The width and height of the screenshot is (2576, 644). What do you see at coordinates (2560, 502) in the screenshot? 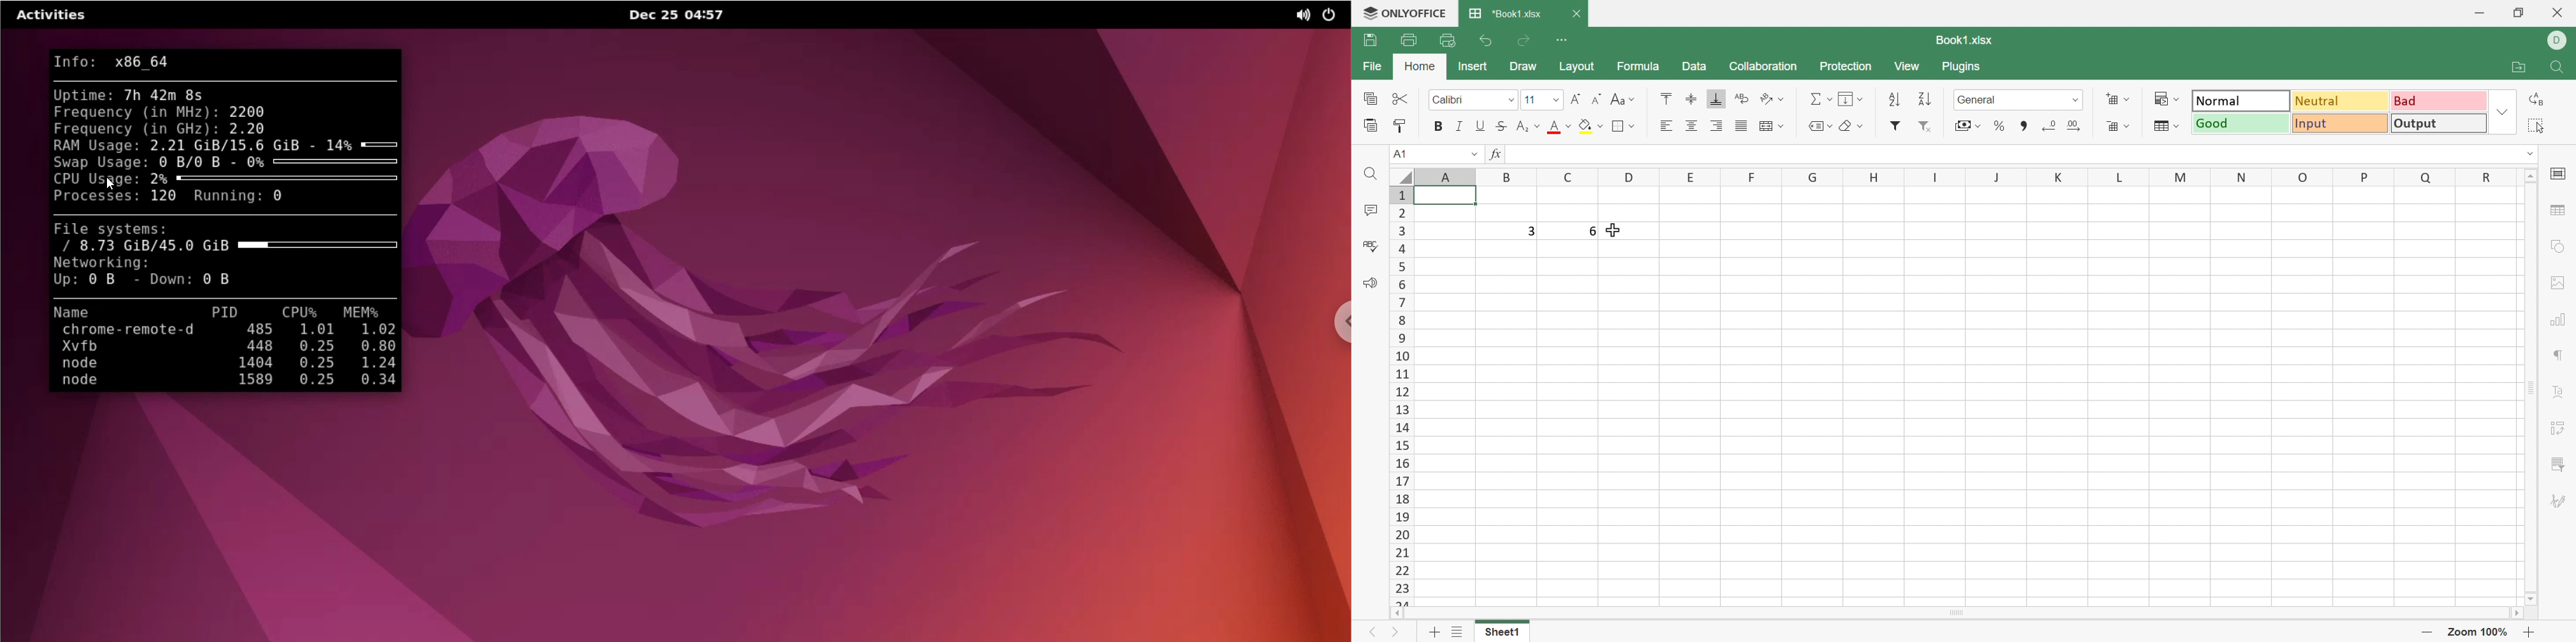
I see `Signature settings` at bounding box center [2560, 502].